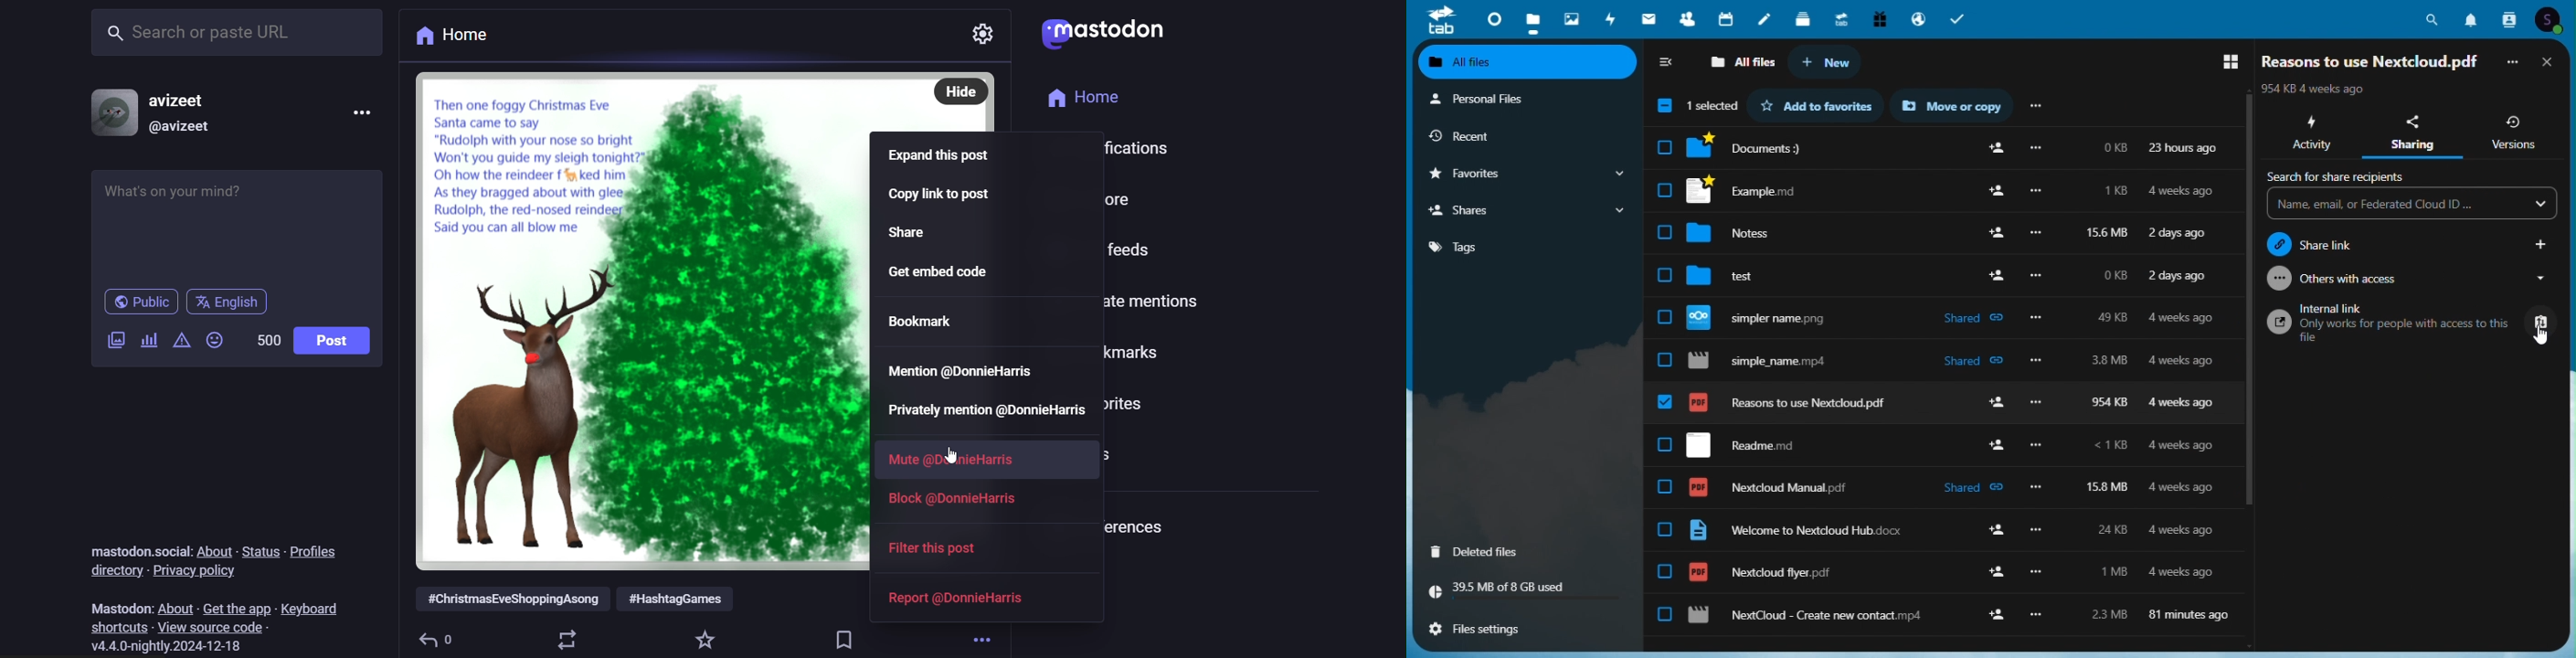 This screenshot has height=672, width=2576. What do you see at coordinates (1803, 20) in the screenshot?
I see `deck` at bounding box center [1803, 20].